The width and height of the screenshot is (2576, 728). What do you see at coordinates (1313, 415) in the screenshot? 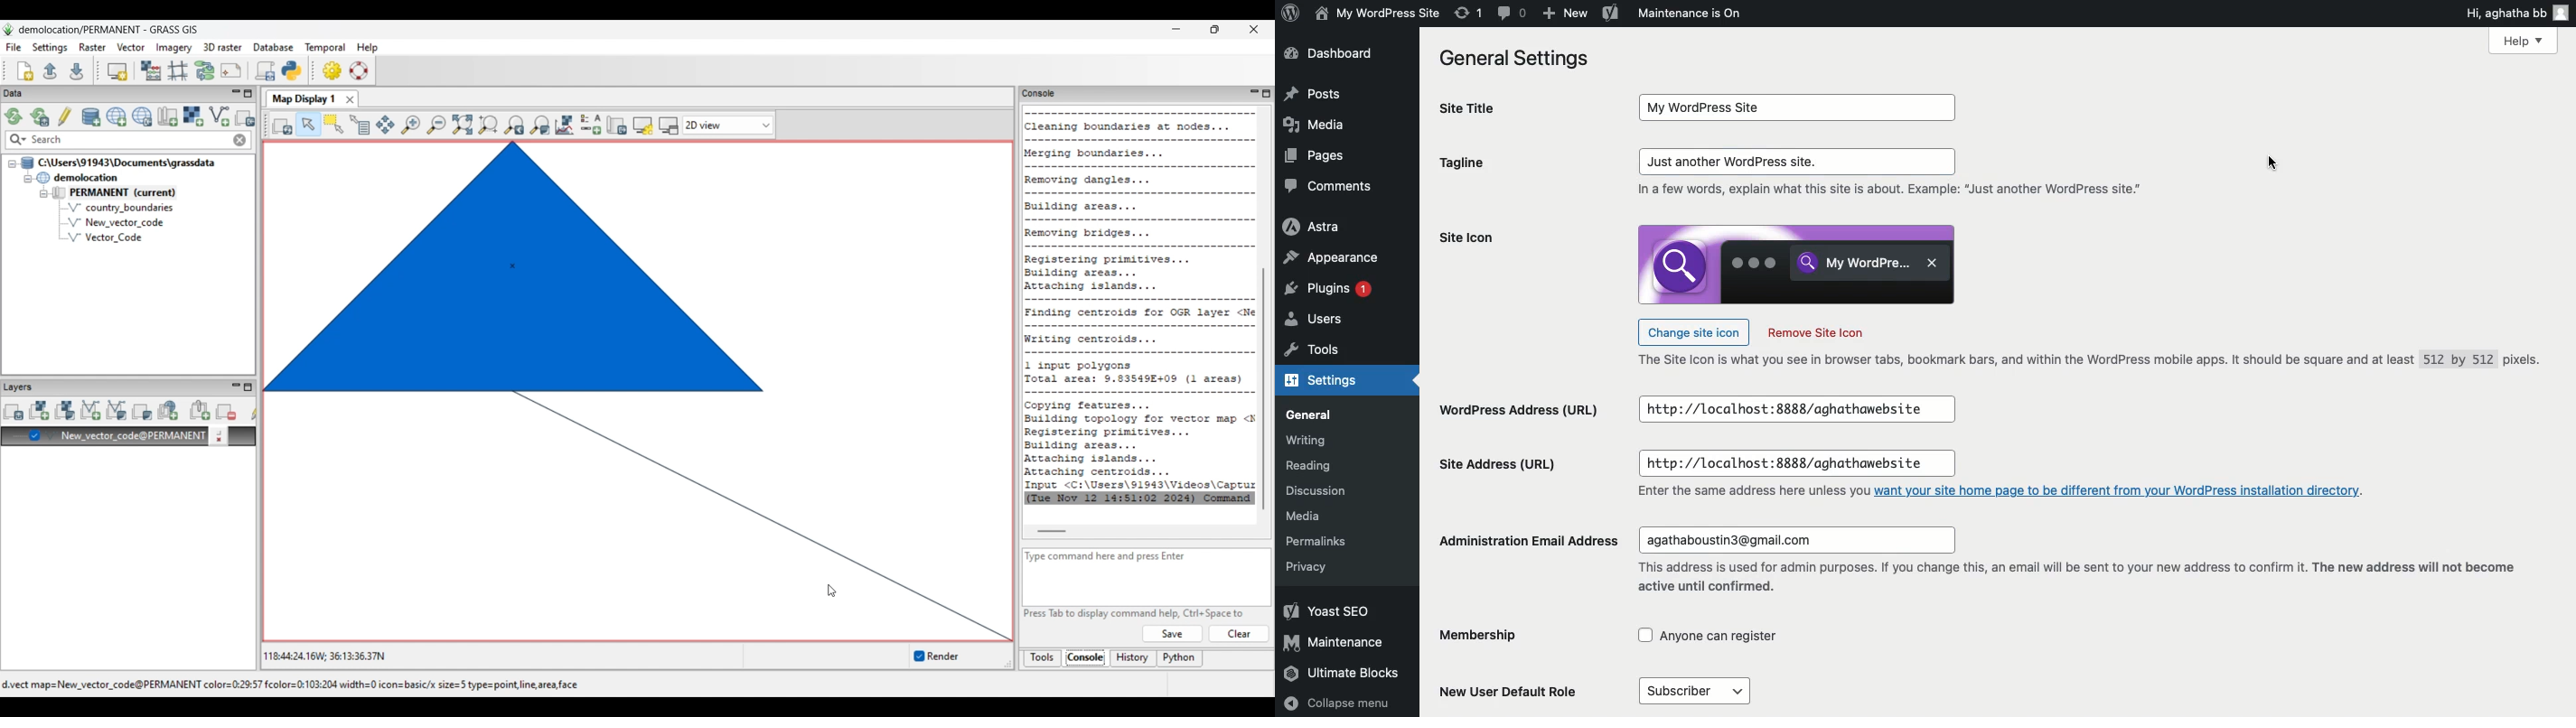
I see `General` at bounding box center [1313, 415].